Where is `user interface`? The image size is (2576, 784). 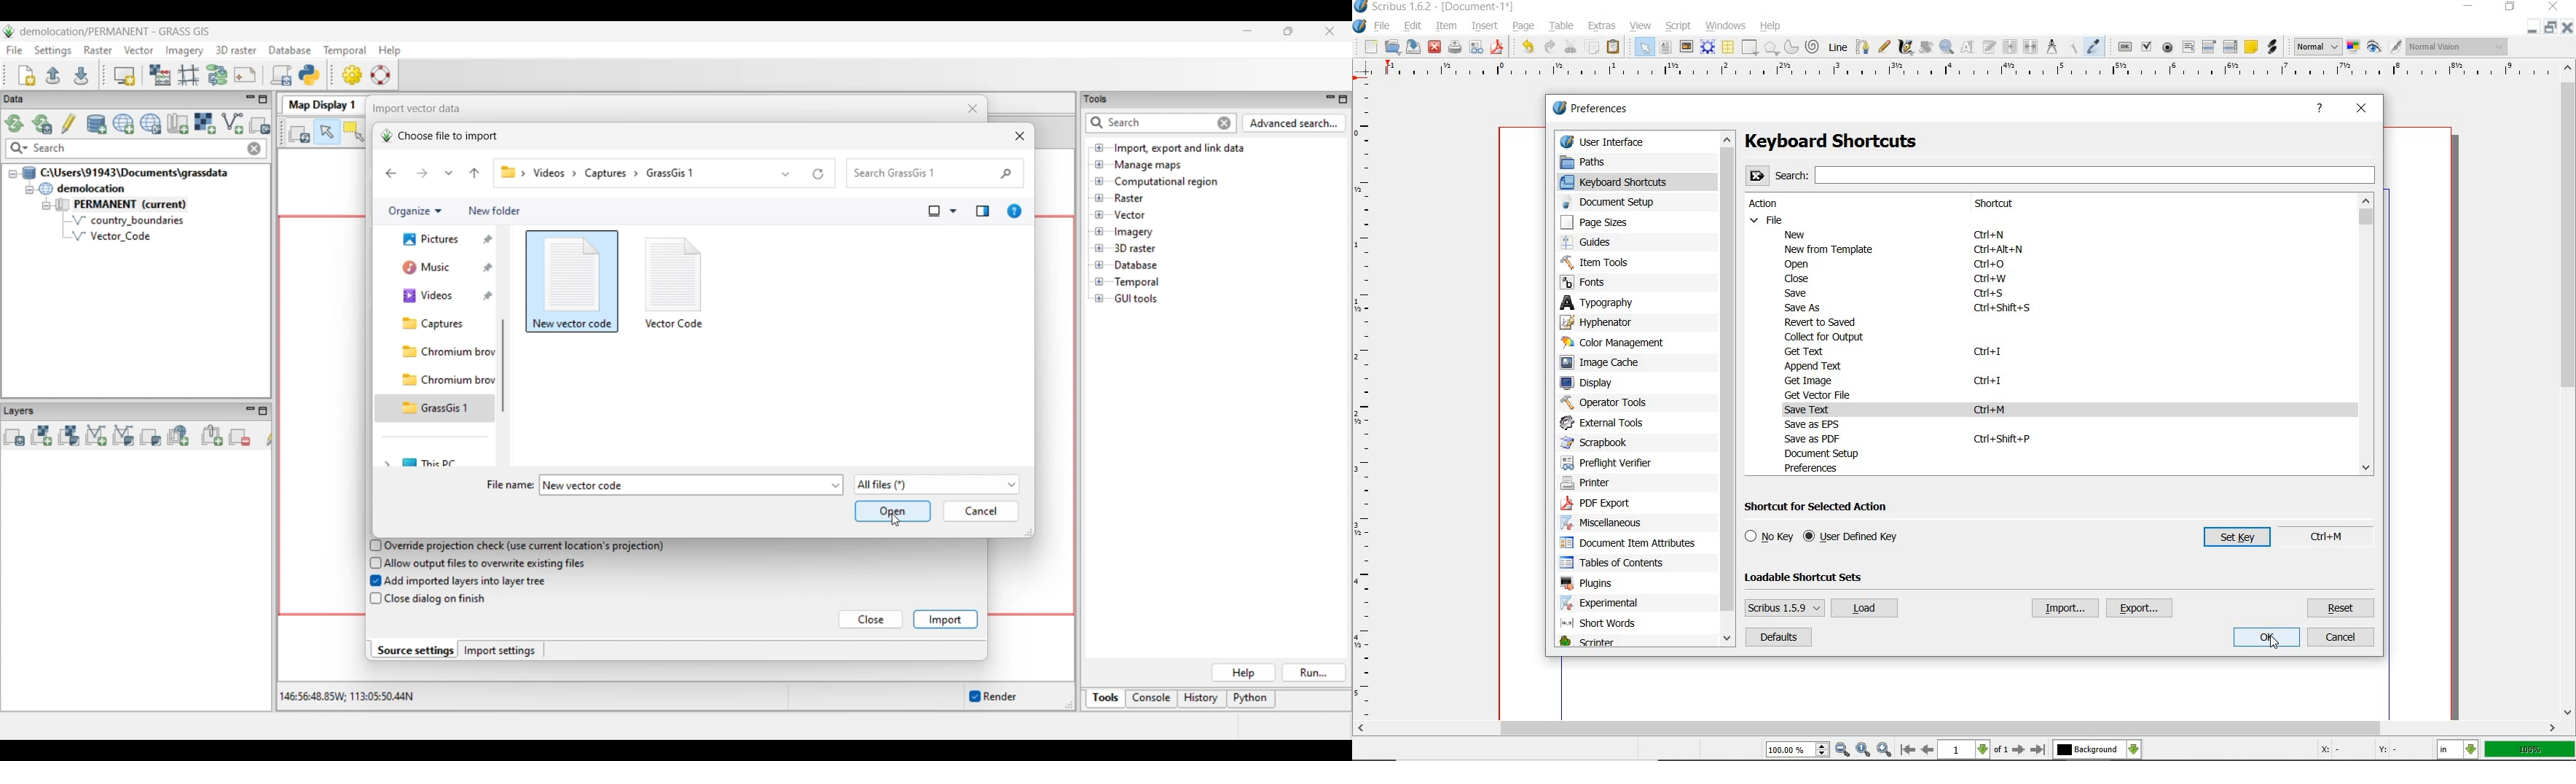 user interface is located at coordinates (1638, 141).